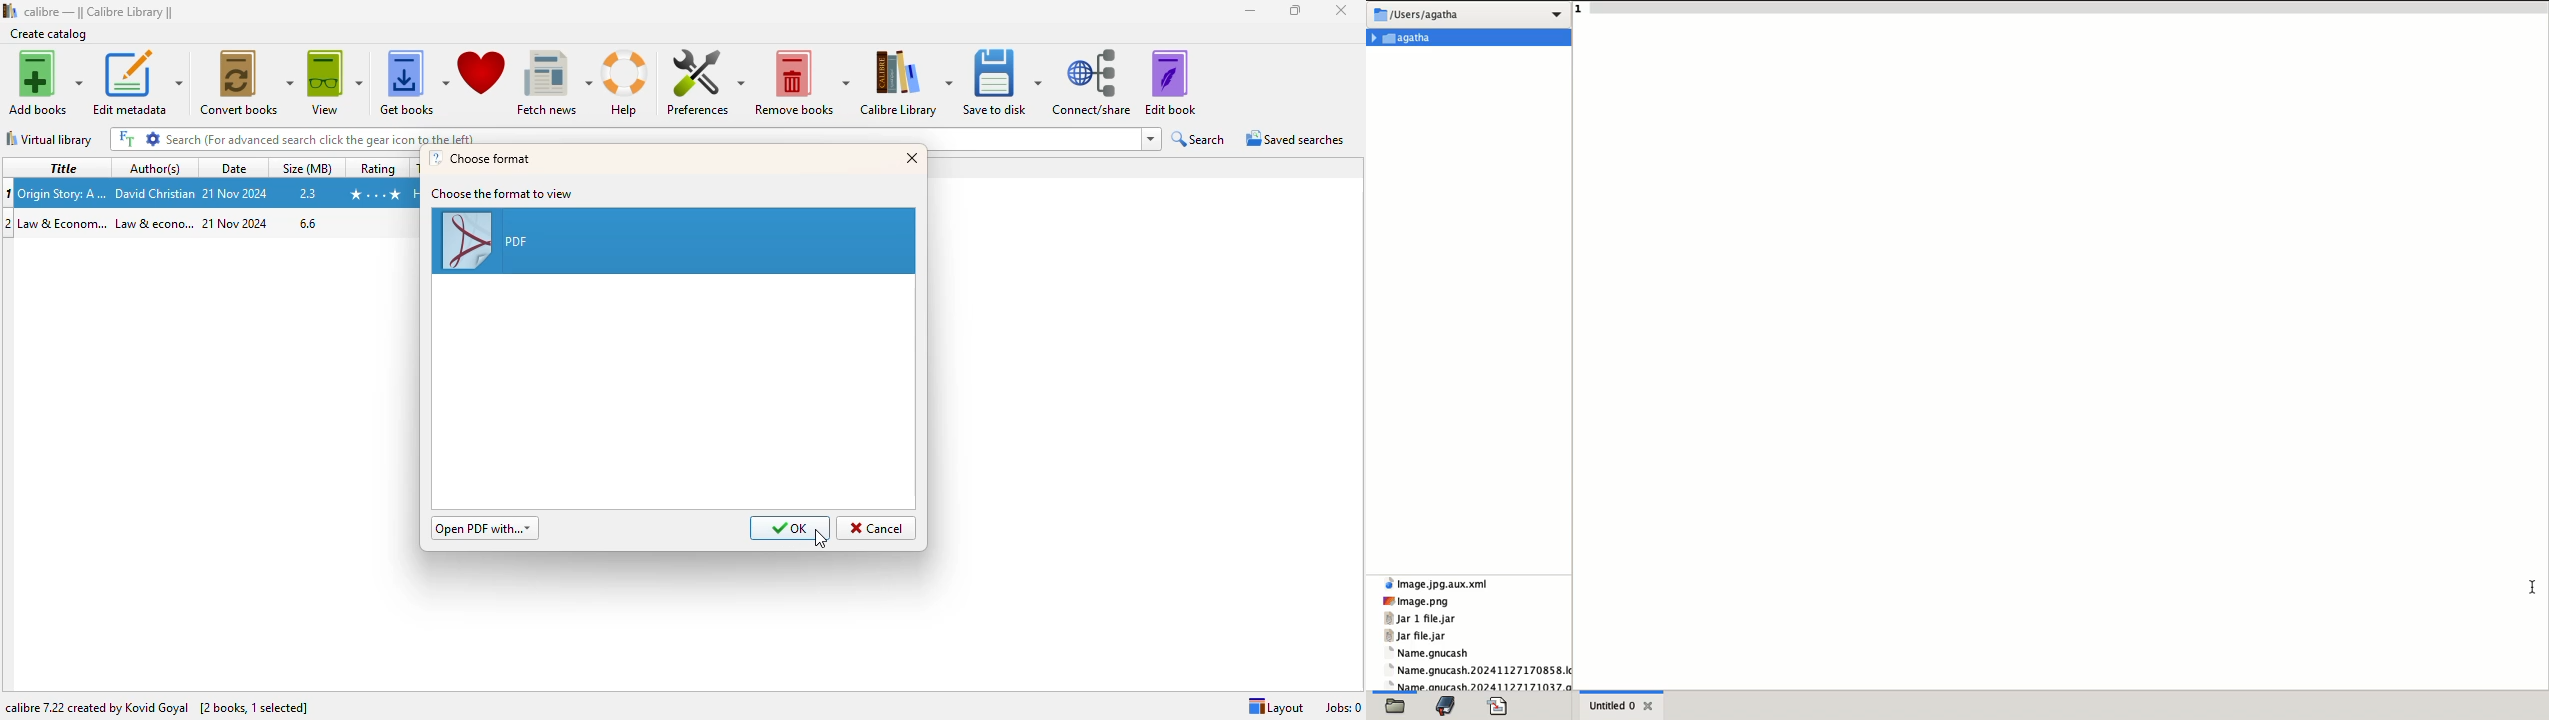 The width and height of the screenshot is (2576, 728). I want to click on close, so click(912, 158).